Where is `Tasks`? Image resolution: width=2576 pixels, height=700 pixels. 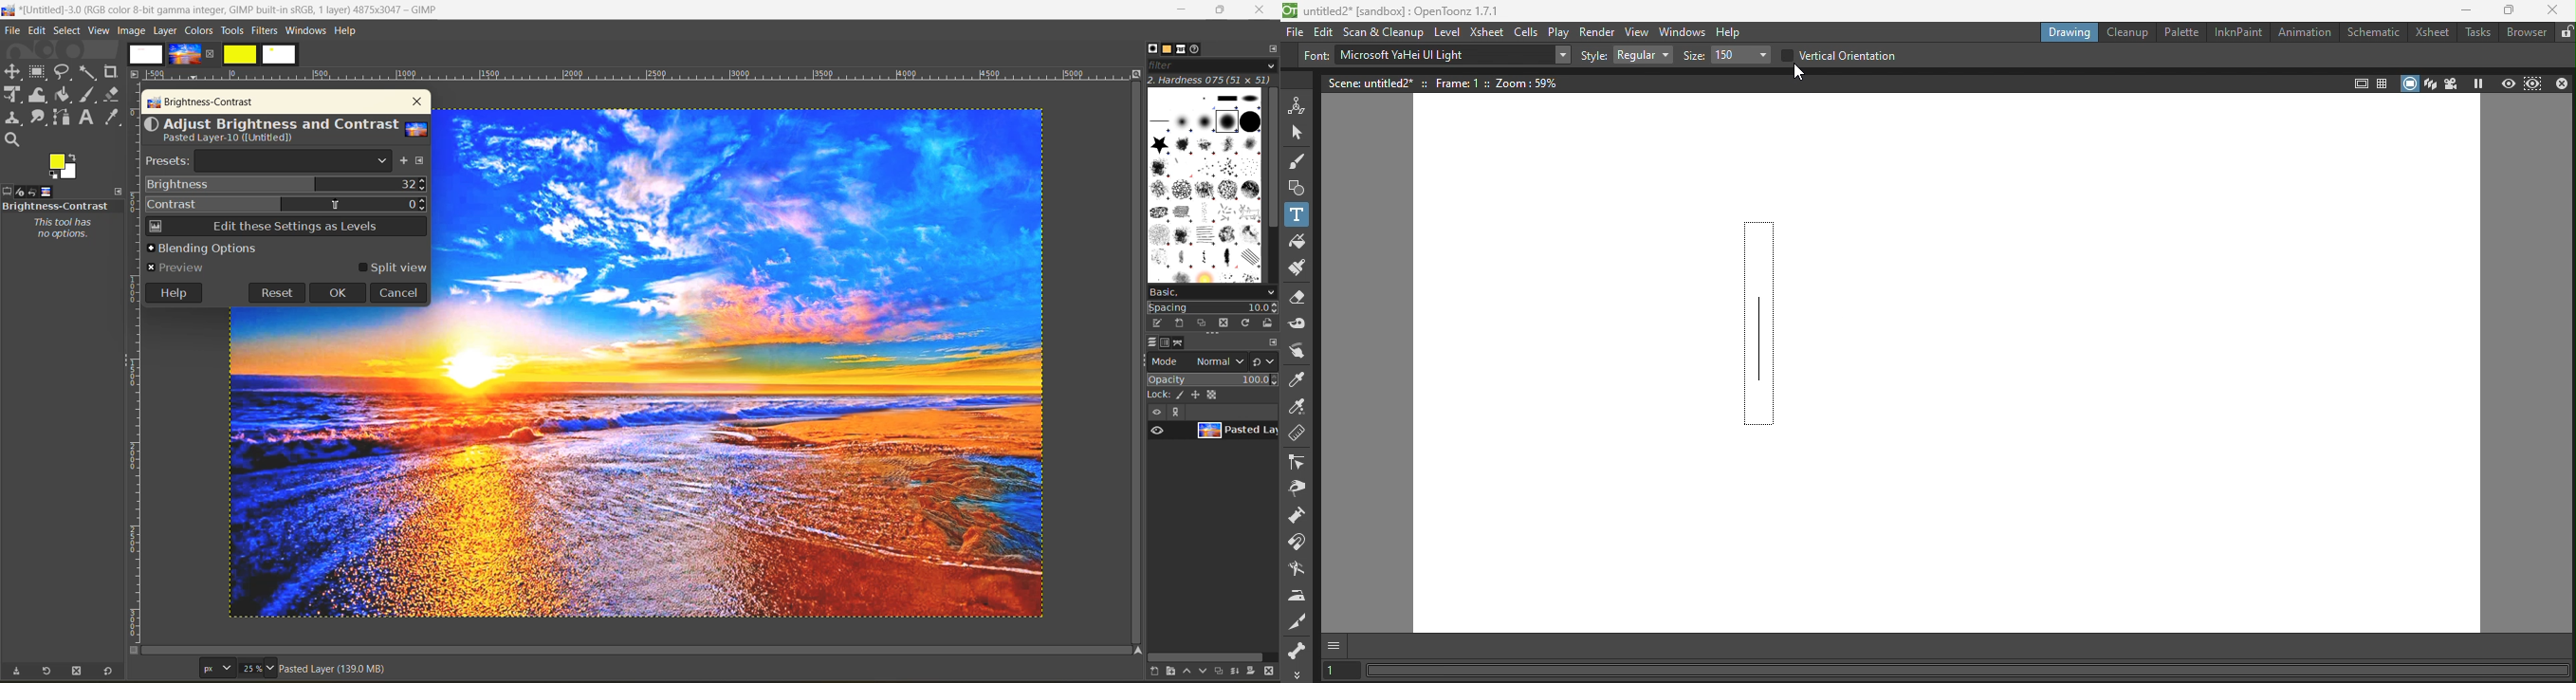 Tasks is located at coordinates (2475, 33).